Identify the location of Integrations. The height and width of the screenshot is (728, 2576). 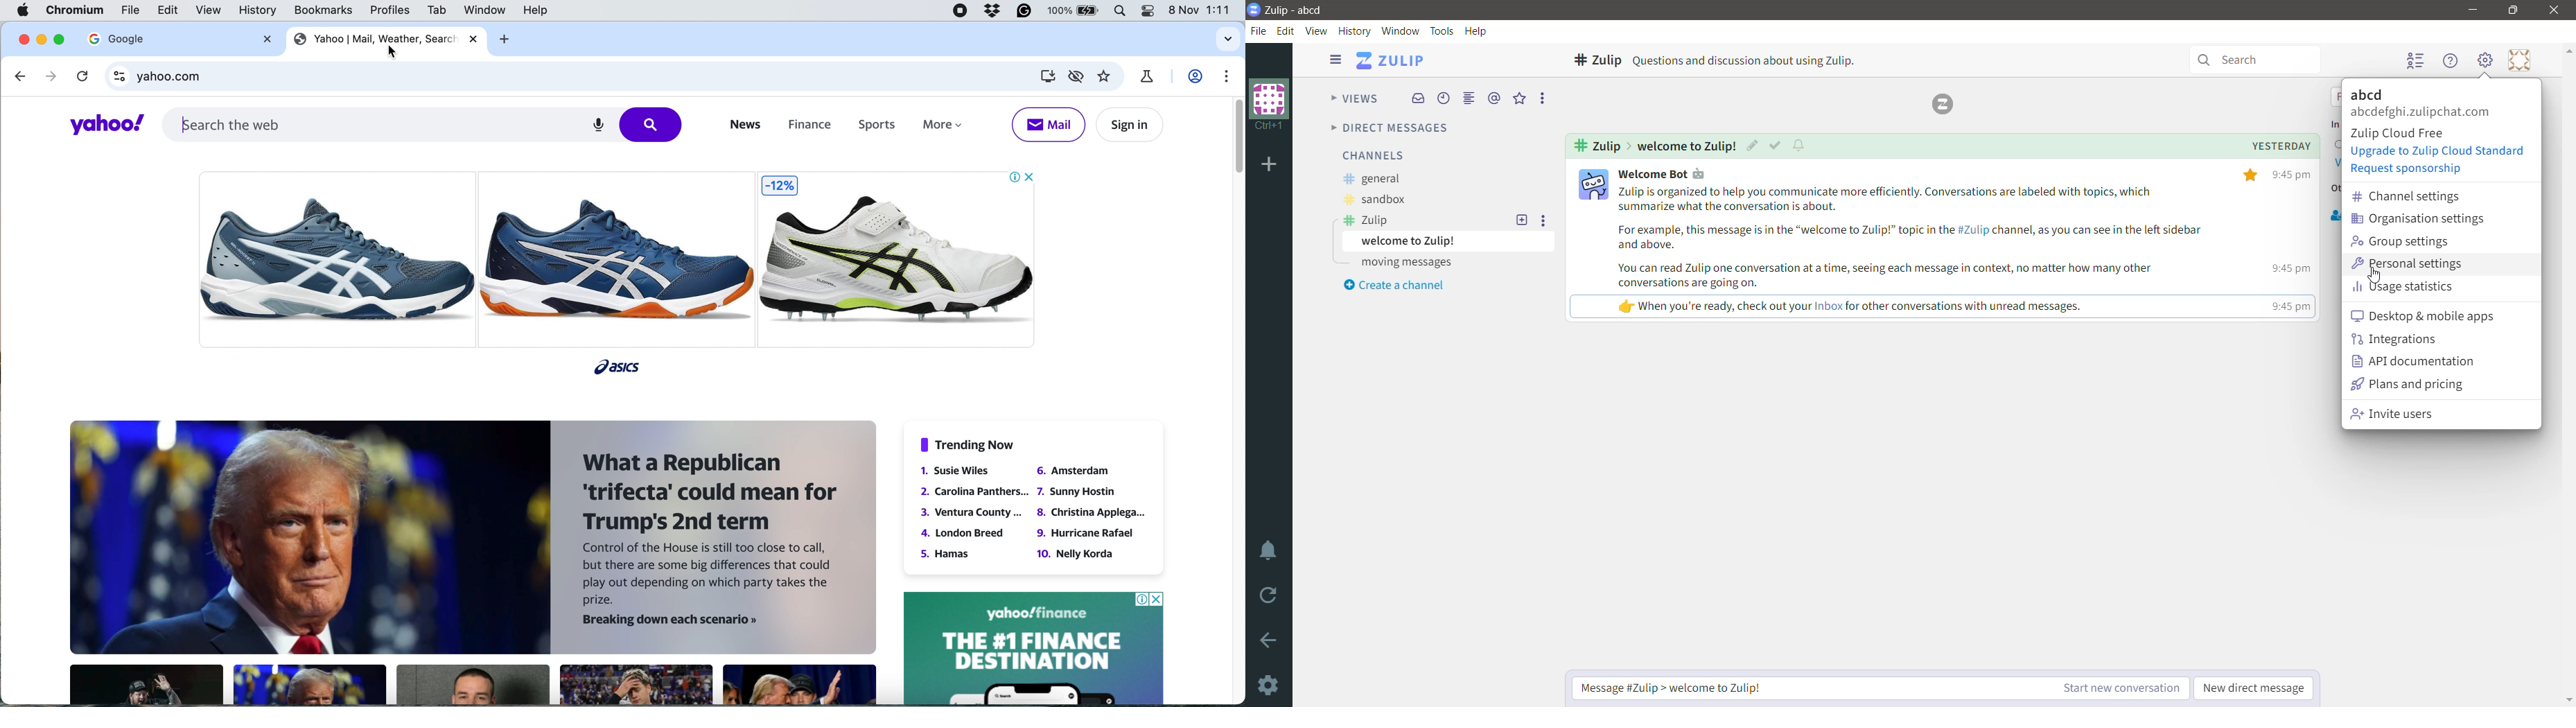
(2398, 340).